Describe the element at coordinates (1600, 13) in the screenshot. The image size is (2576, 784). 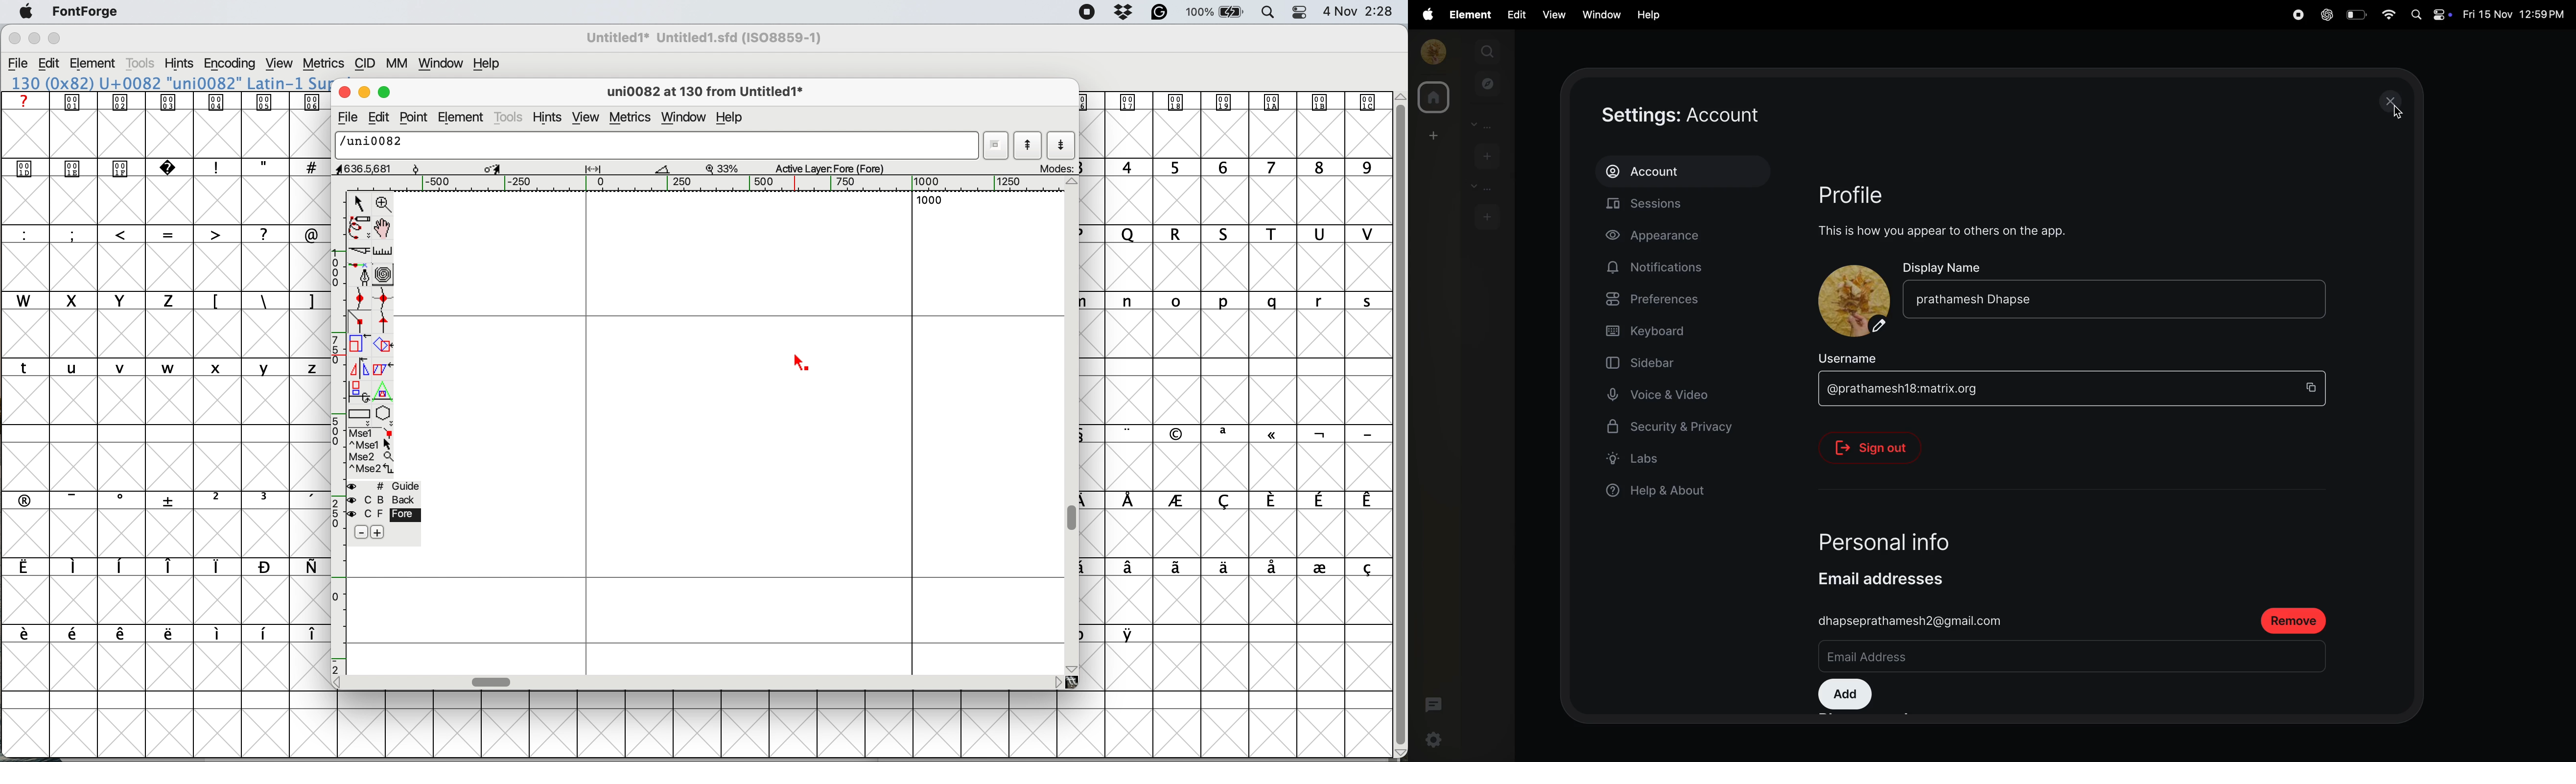
I see `window` at that location.